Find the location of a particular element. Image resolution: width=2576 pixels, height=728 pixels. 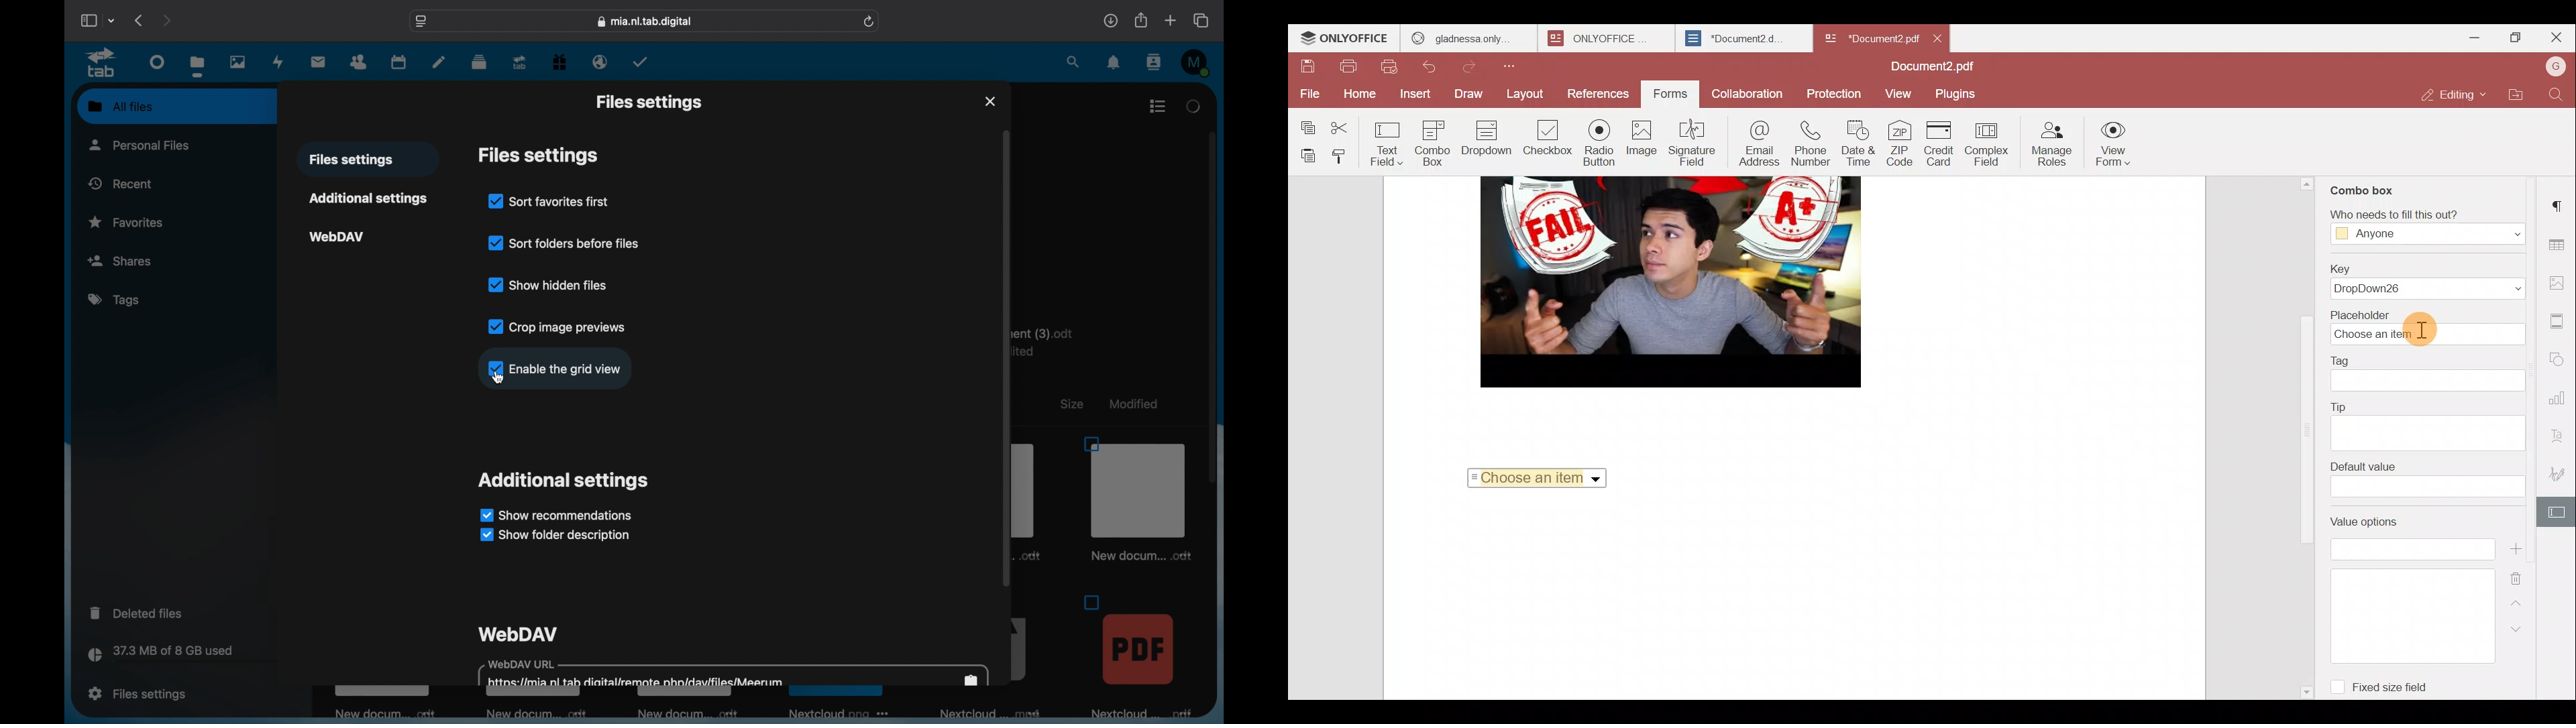

text is located at coordinates (1051, 341).